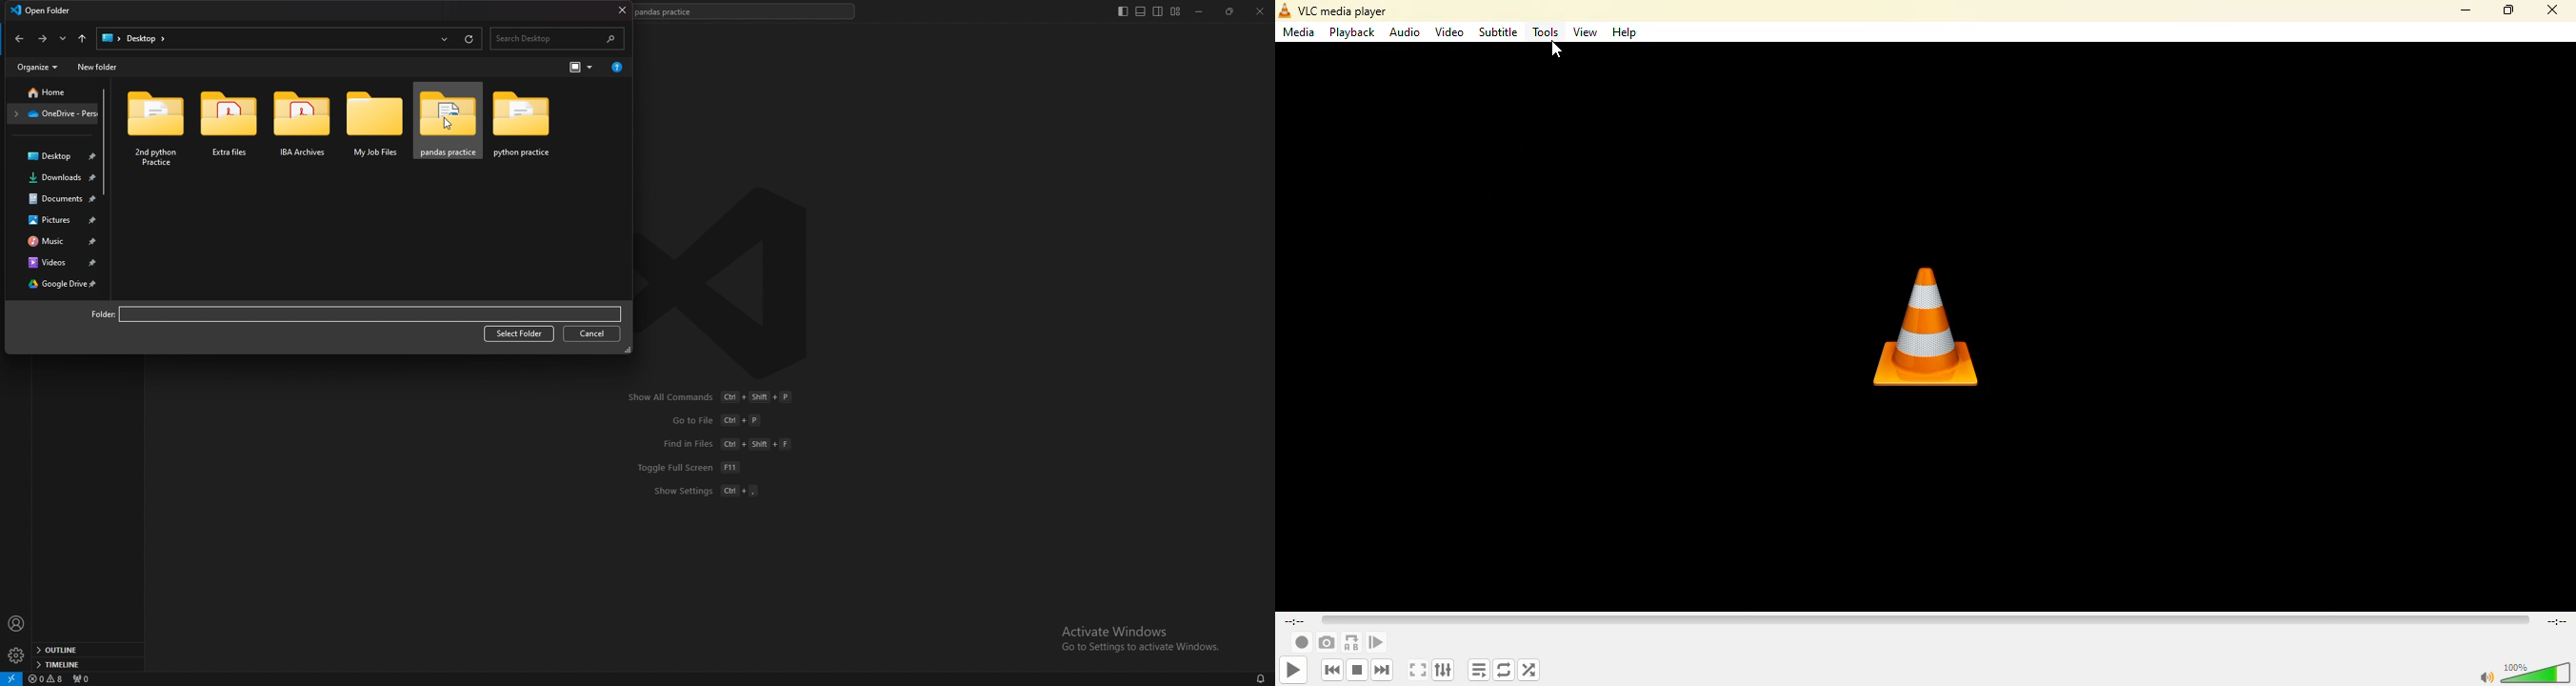  Describe the element at coordinates (2557, 622) in the screenshot. I see `remaining time` at that location.